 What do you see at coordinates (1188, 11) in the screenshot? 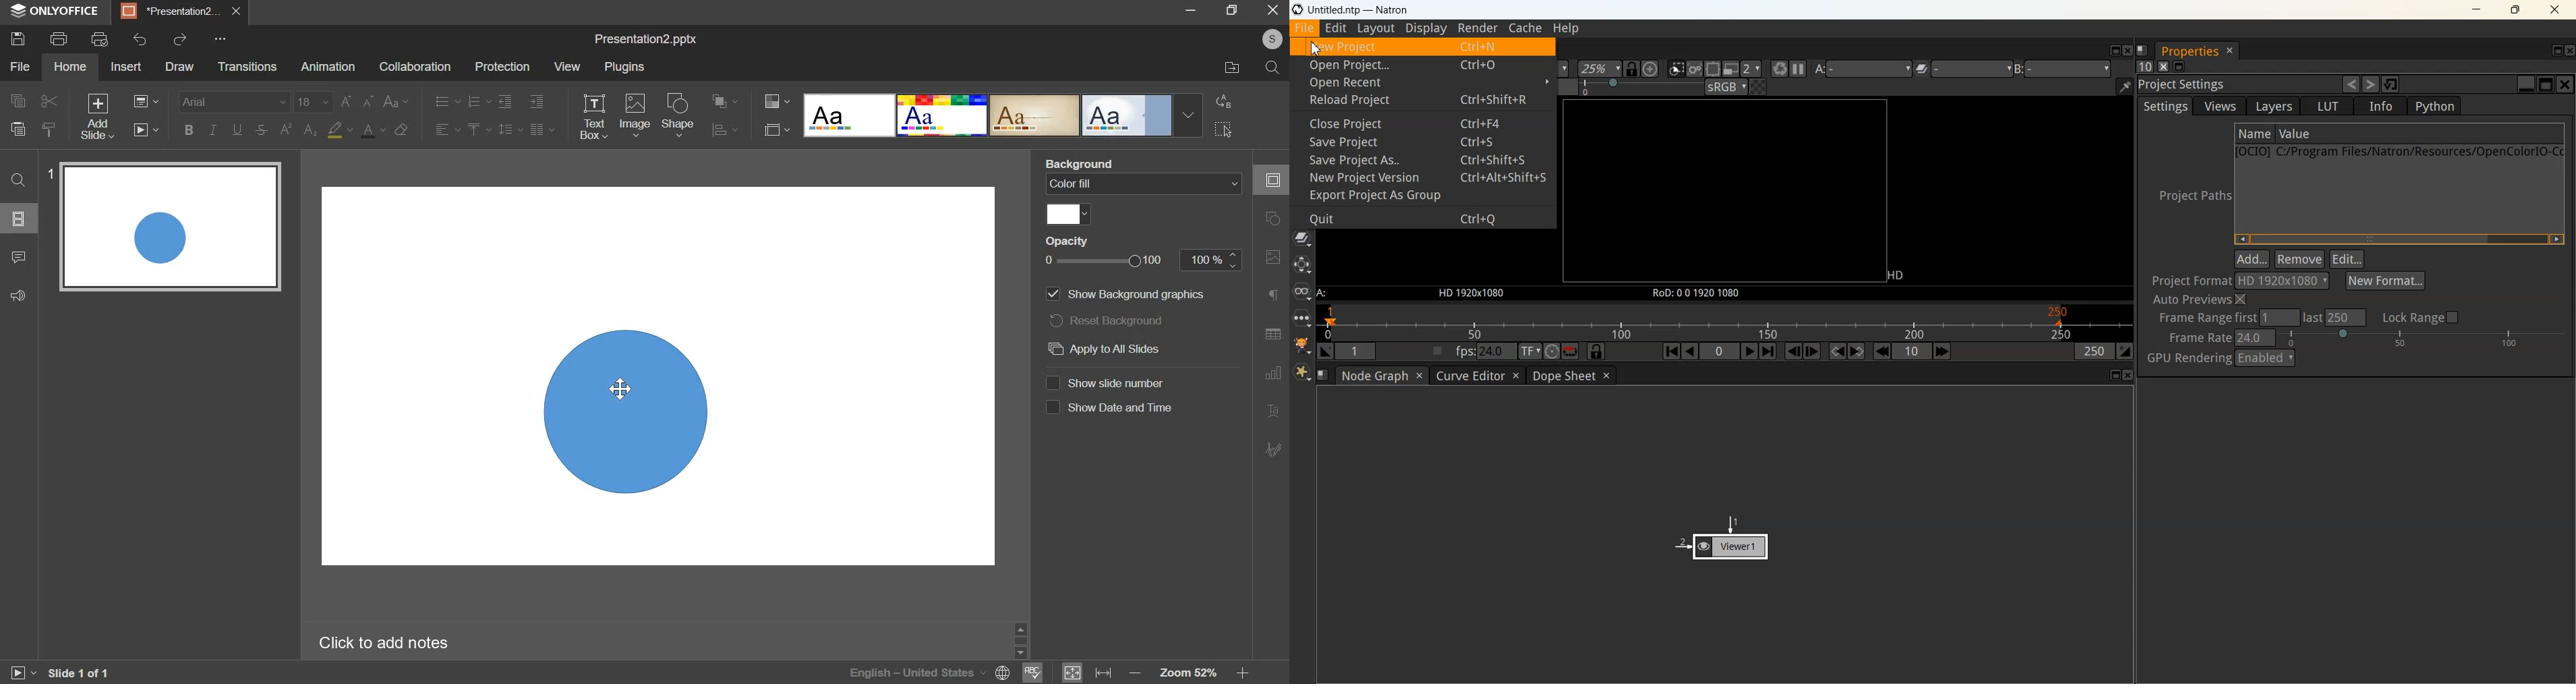
I see `minimize` at bounding box center [1188, 11].